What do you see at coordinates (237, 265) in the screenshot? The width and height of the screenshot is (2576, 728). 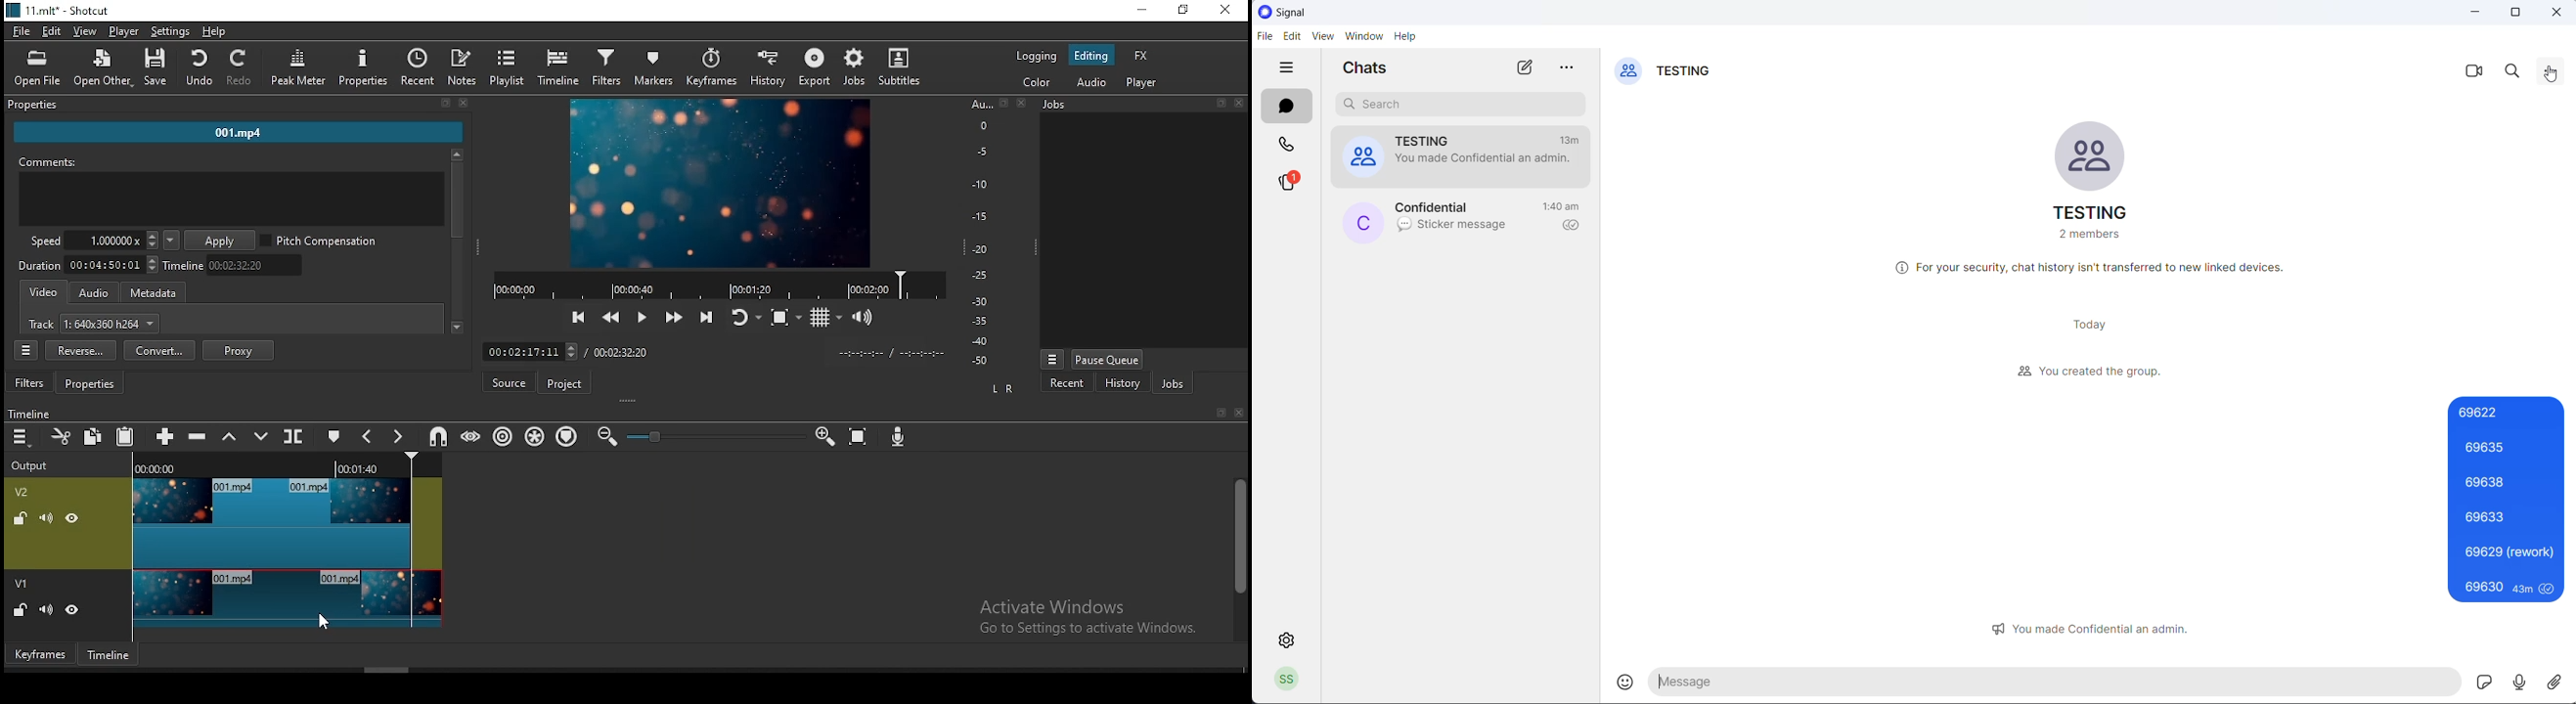 I see `timeline` at bounding box center [237, 265].